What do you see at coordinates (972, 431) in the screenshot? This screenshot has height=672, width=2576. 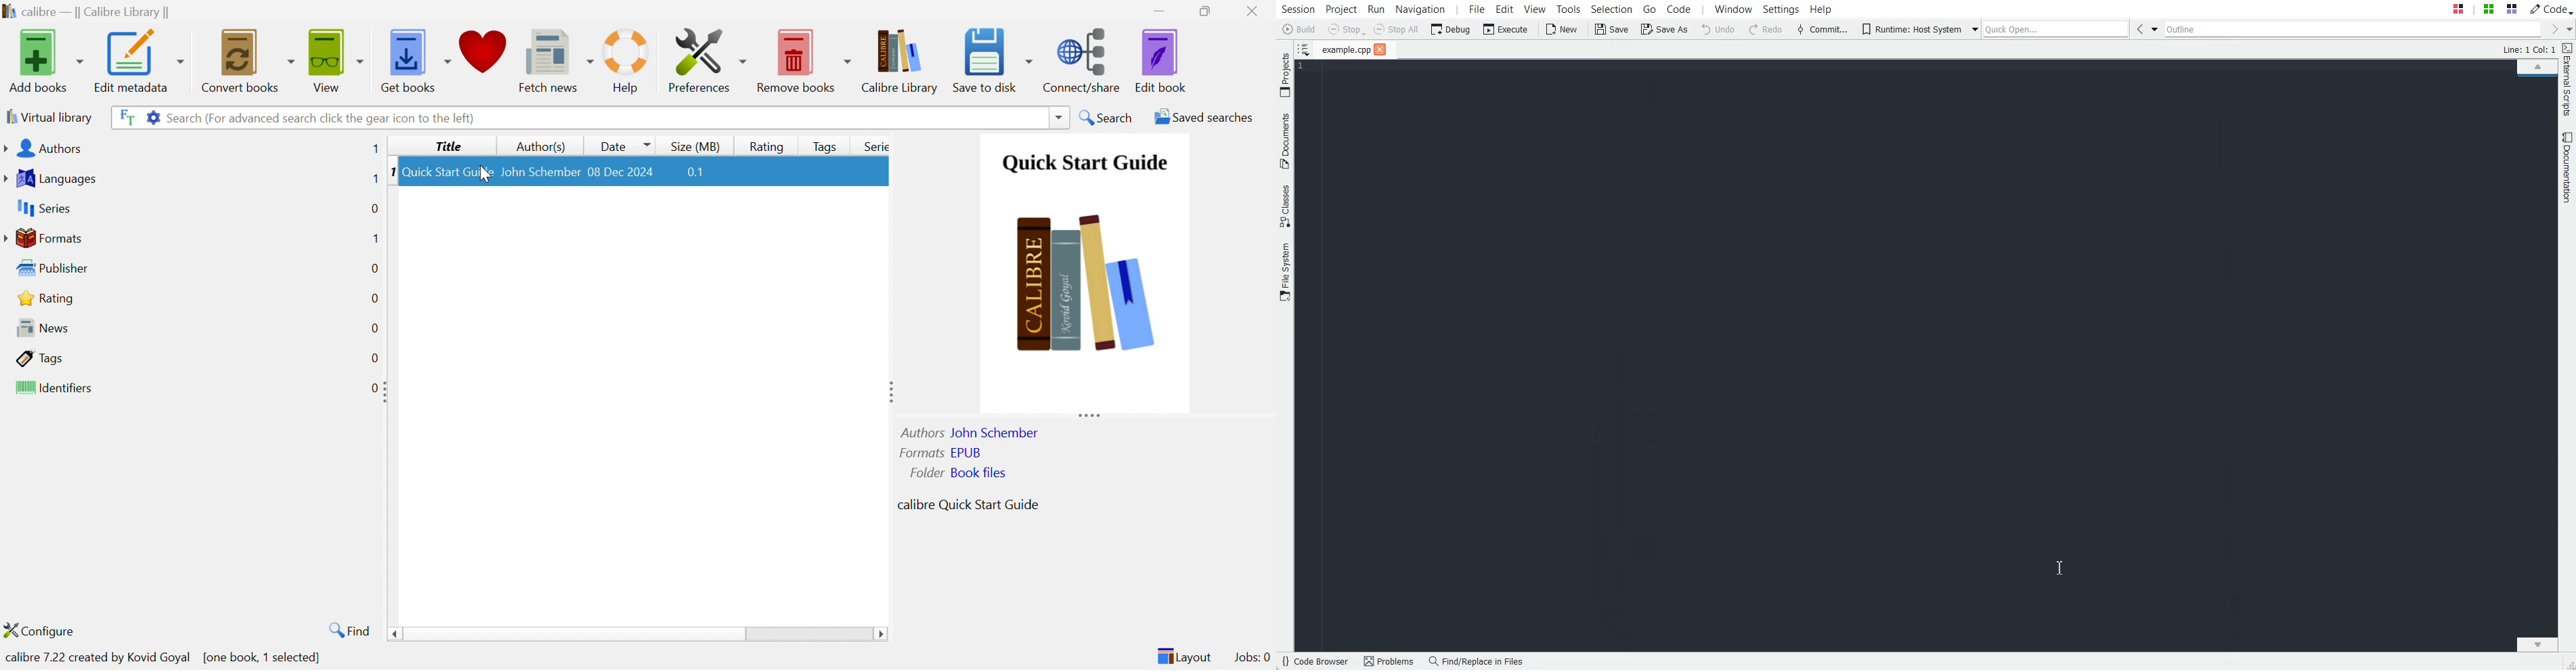 I see `Authors: John Schember` at bounding box center [972, 431].